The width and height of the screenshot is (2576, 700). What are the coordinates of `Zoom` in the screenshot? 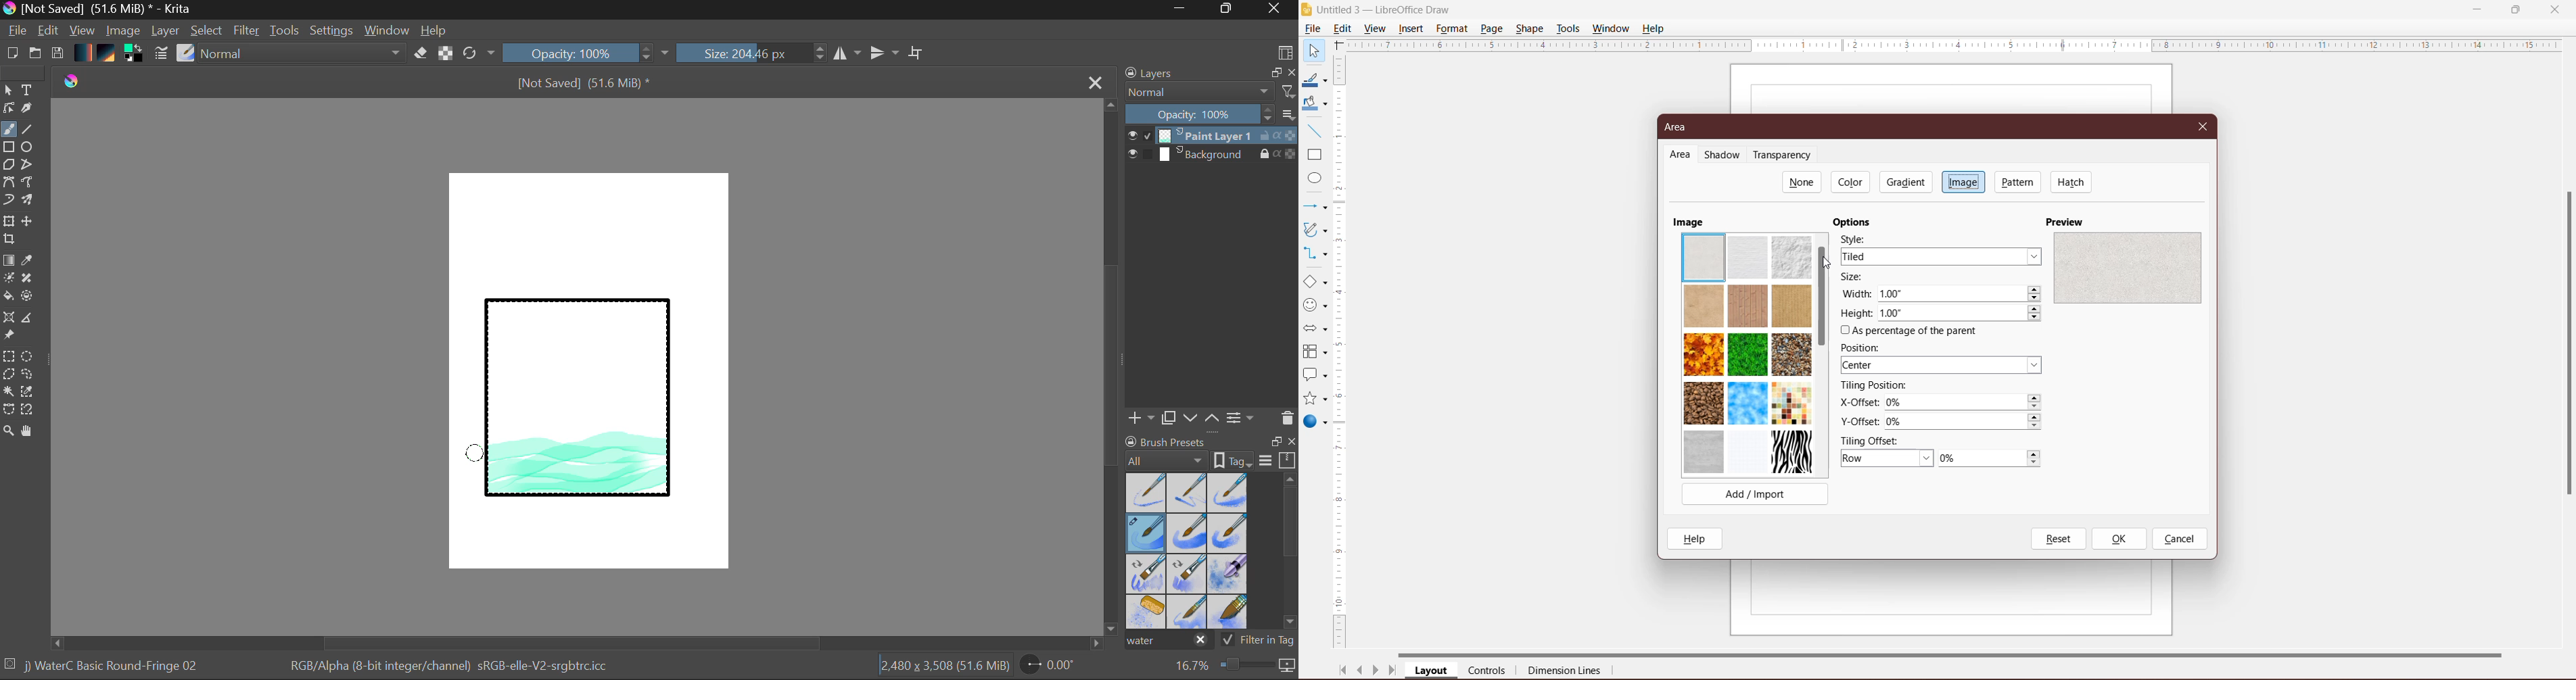 It's located at (9, 432).